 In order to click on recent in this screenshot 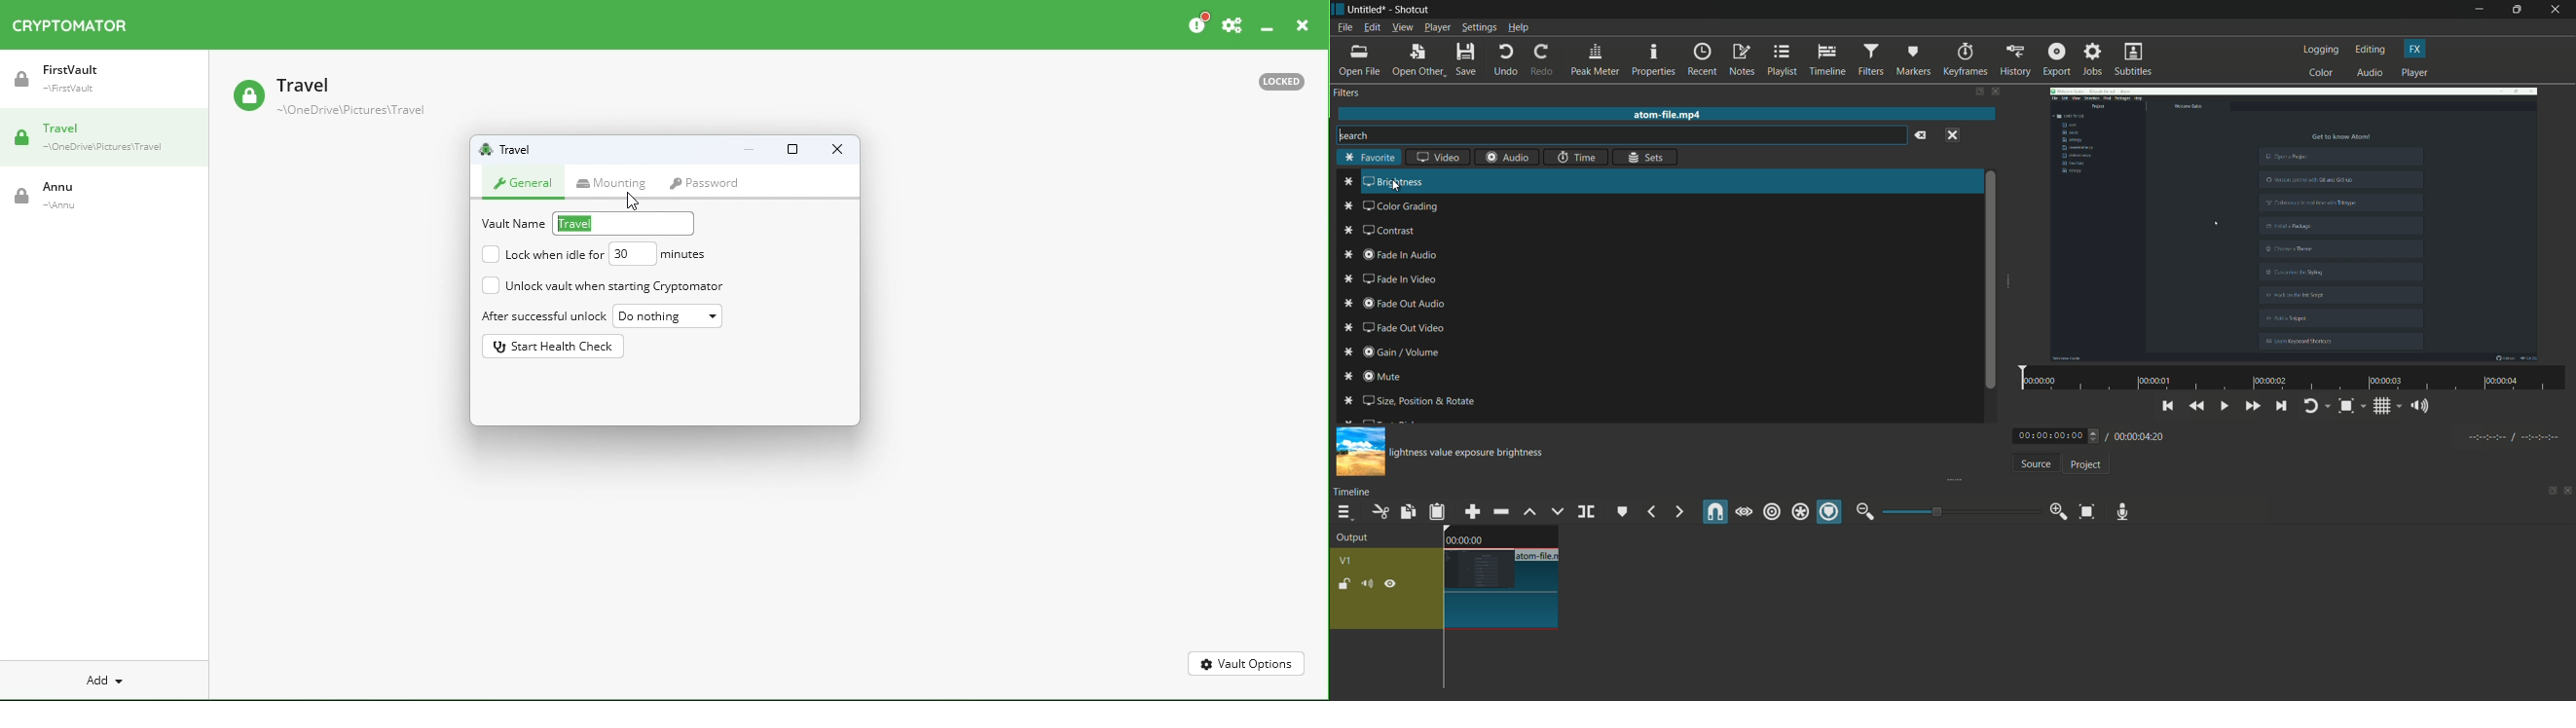, I will do `click(1704, 59)`.